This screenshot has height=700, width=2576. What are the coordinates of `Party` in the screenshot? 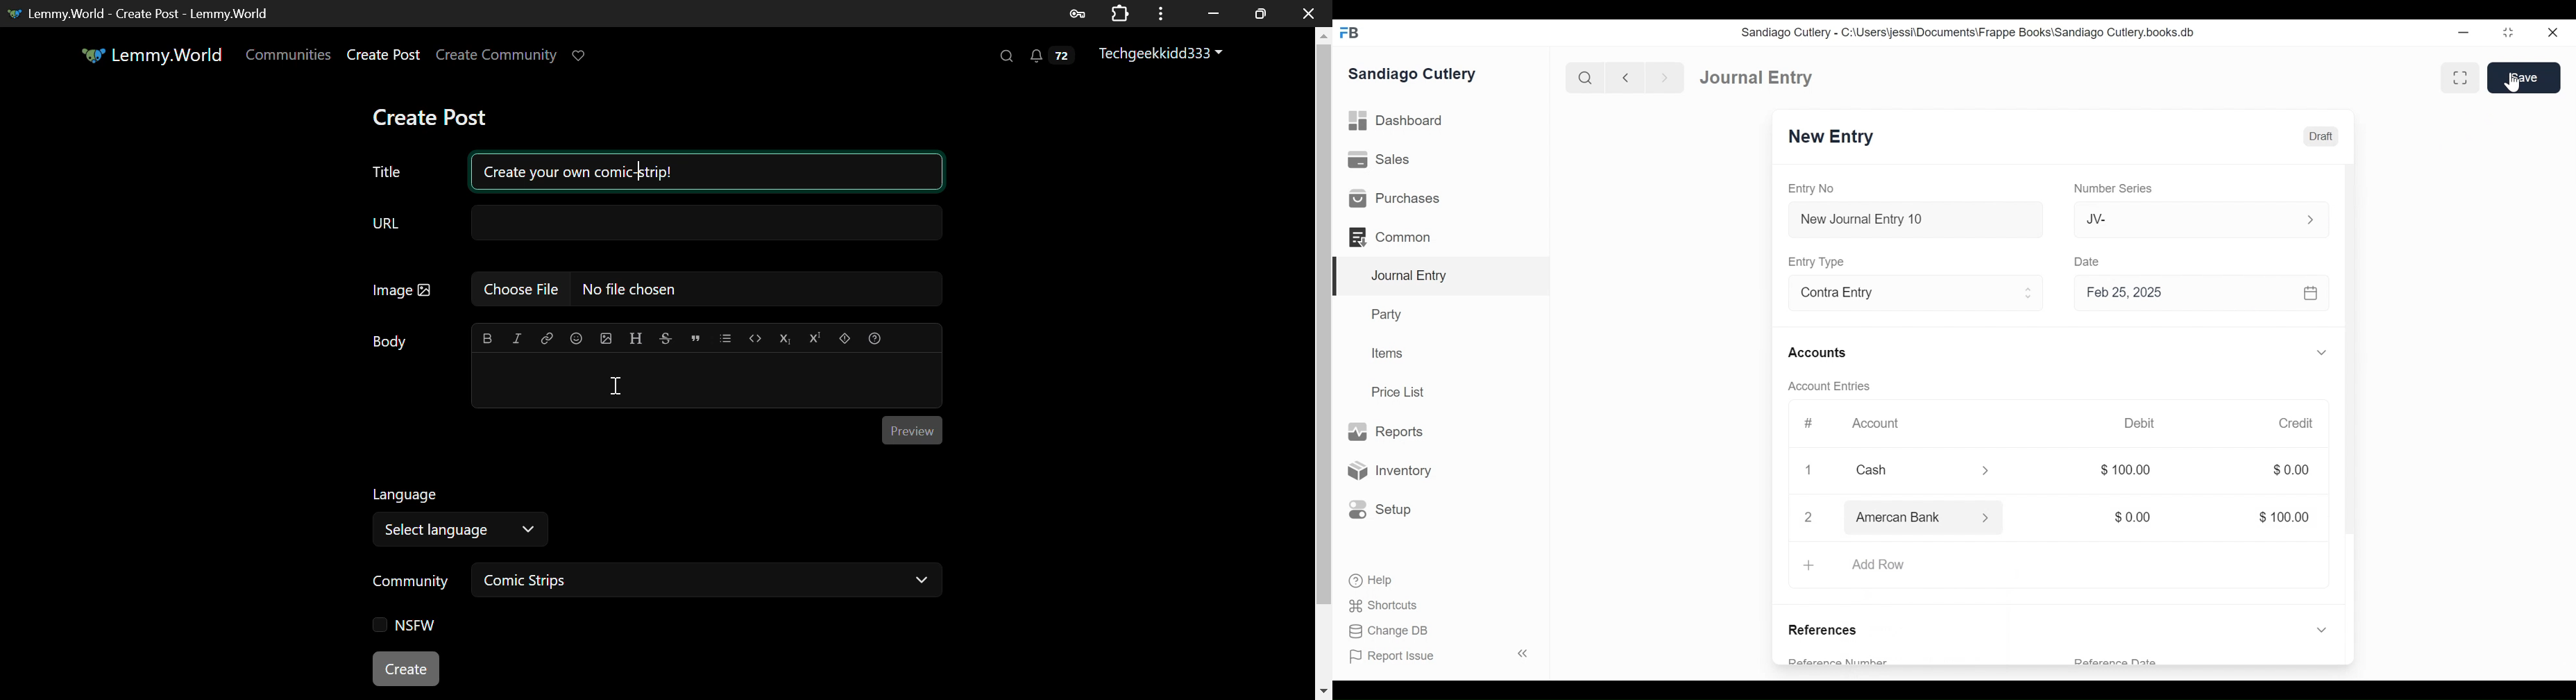 It's located at (1385, 314).